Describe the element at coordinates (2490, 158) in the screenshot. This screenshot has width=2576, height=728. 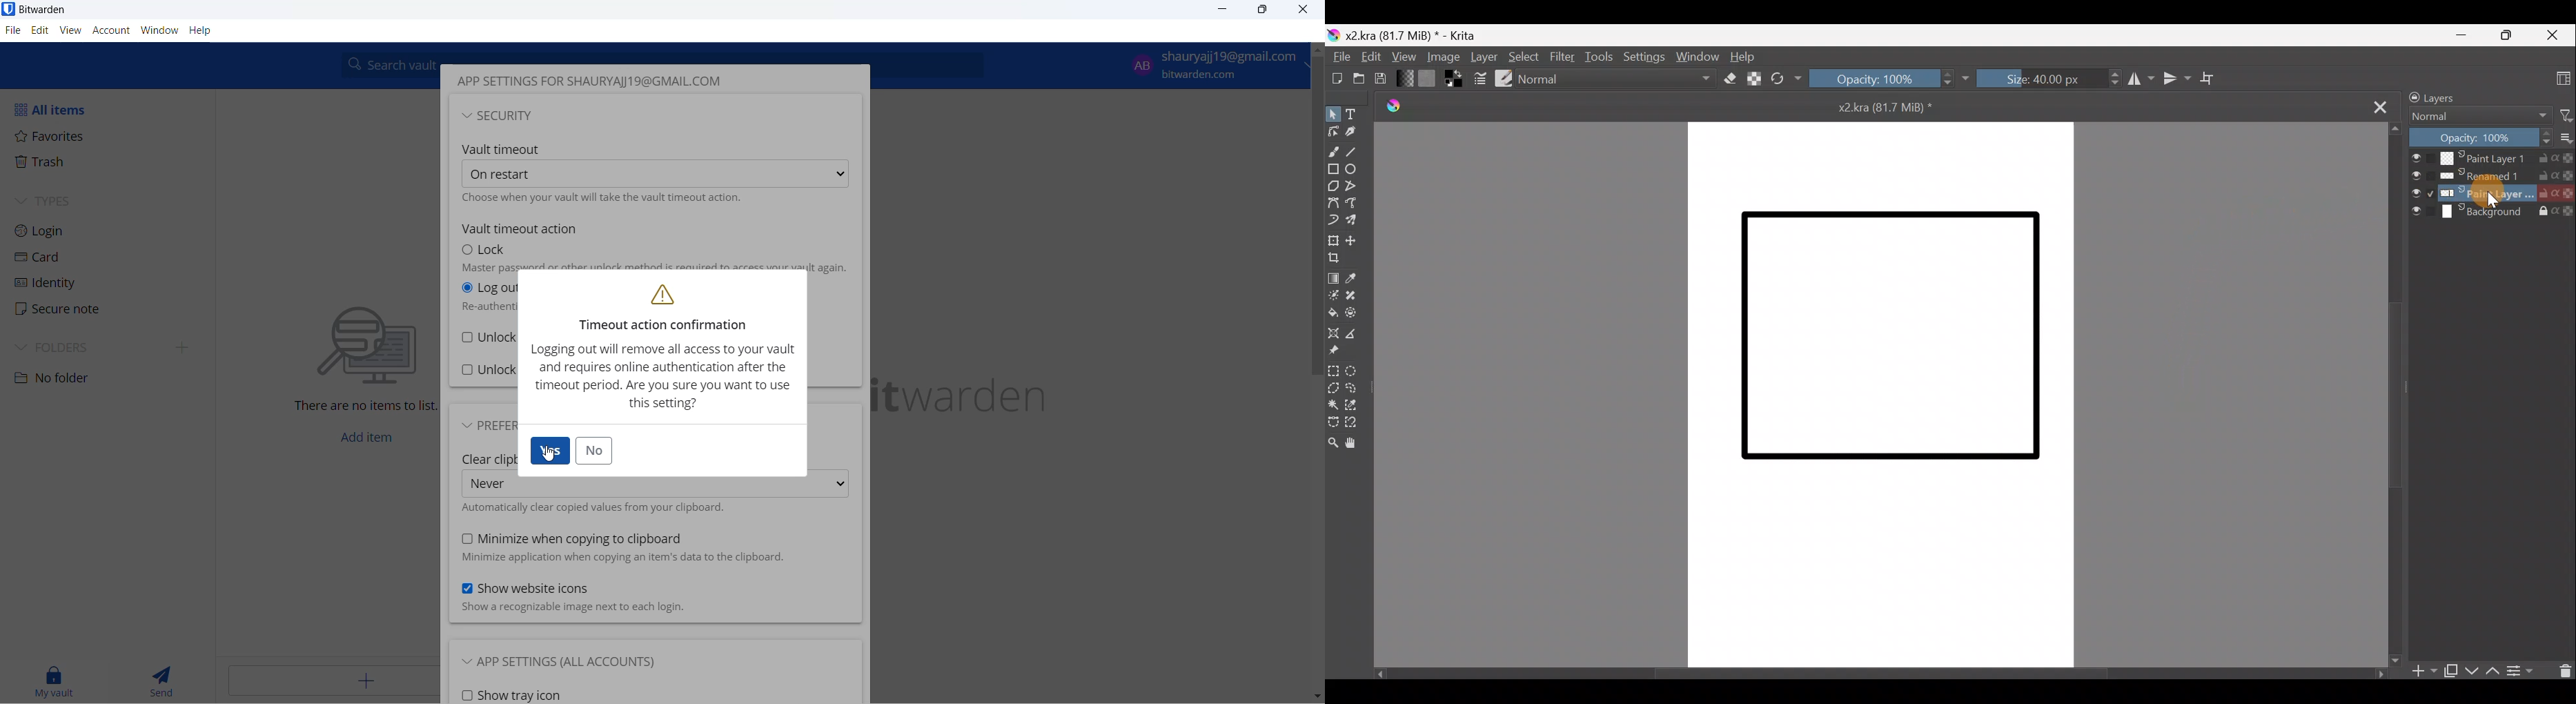
I see `Paint Layer 1` at that location.